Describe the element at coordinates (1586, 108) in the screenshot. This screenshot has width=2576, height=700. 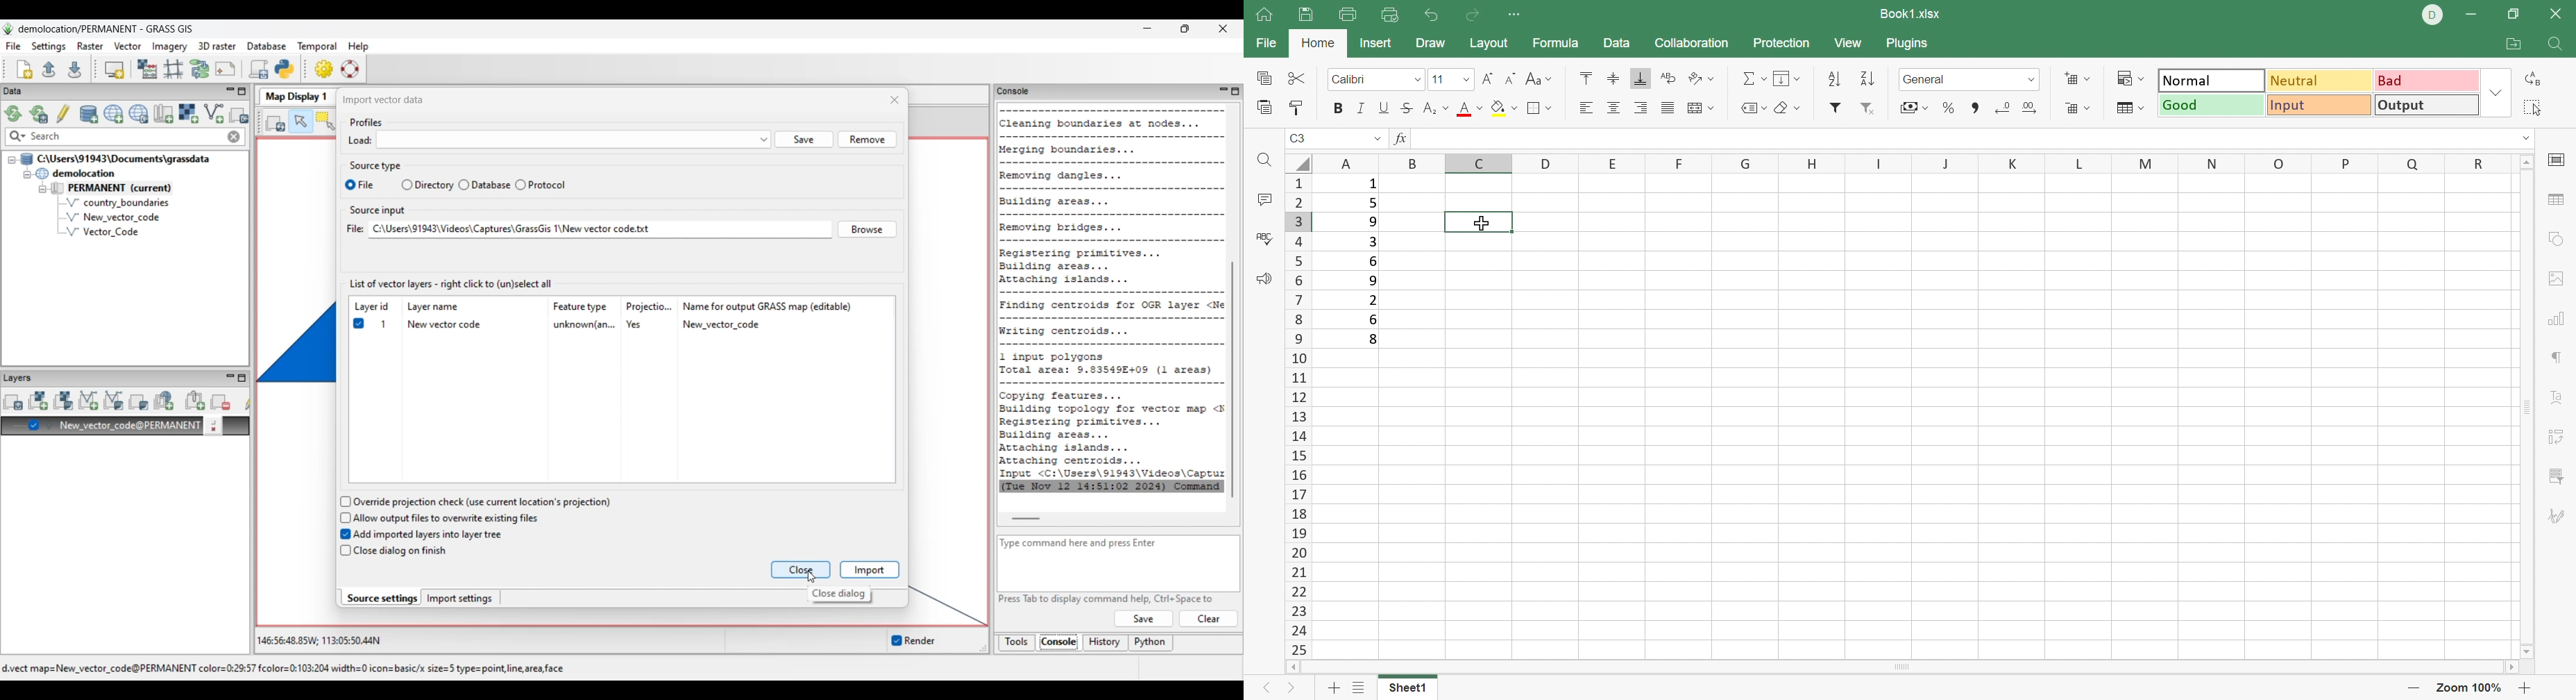
I see `Align left` at that location.